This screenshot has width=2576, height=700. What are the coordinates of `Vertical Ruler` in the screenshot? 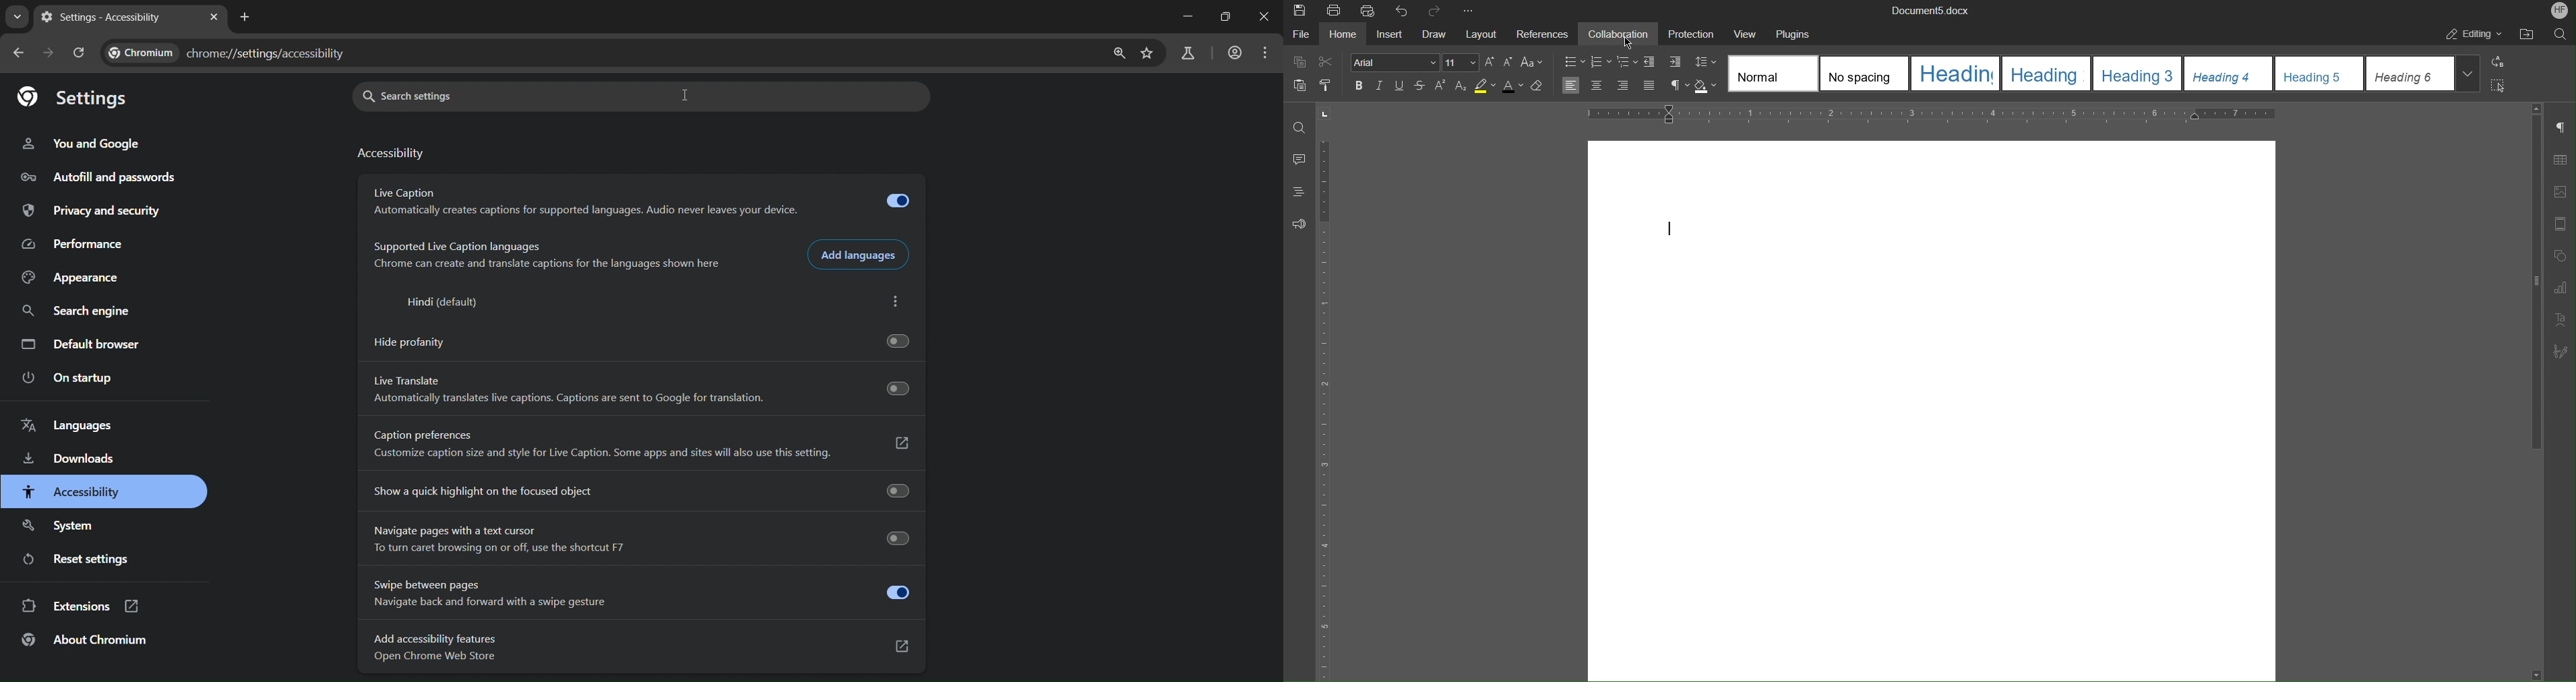 It's located at (1326, 411).